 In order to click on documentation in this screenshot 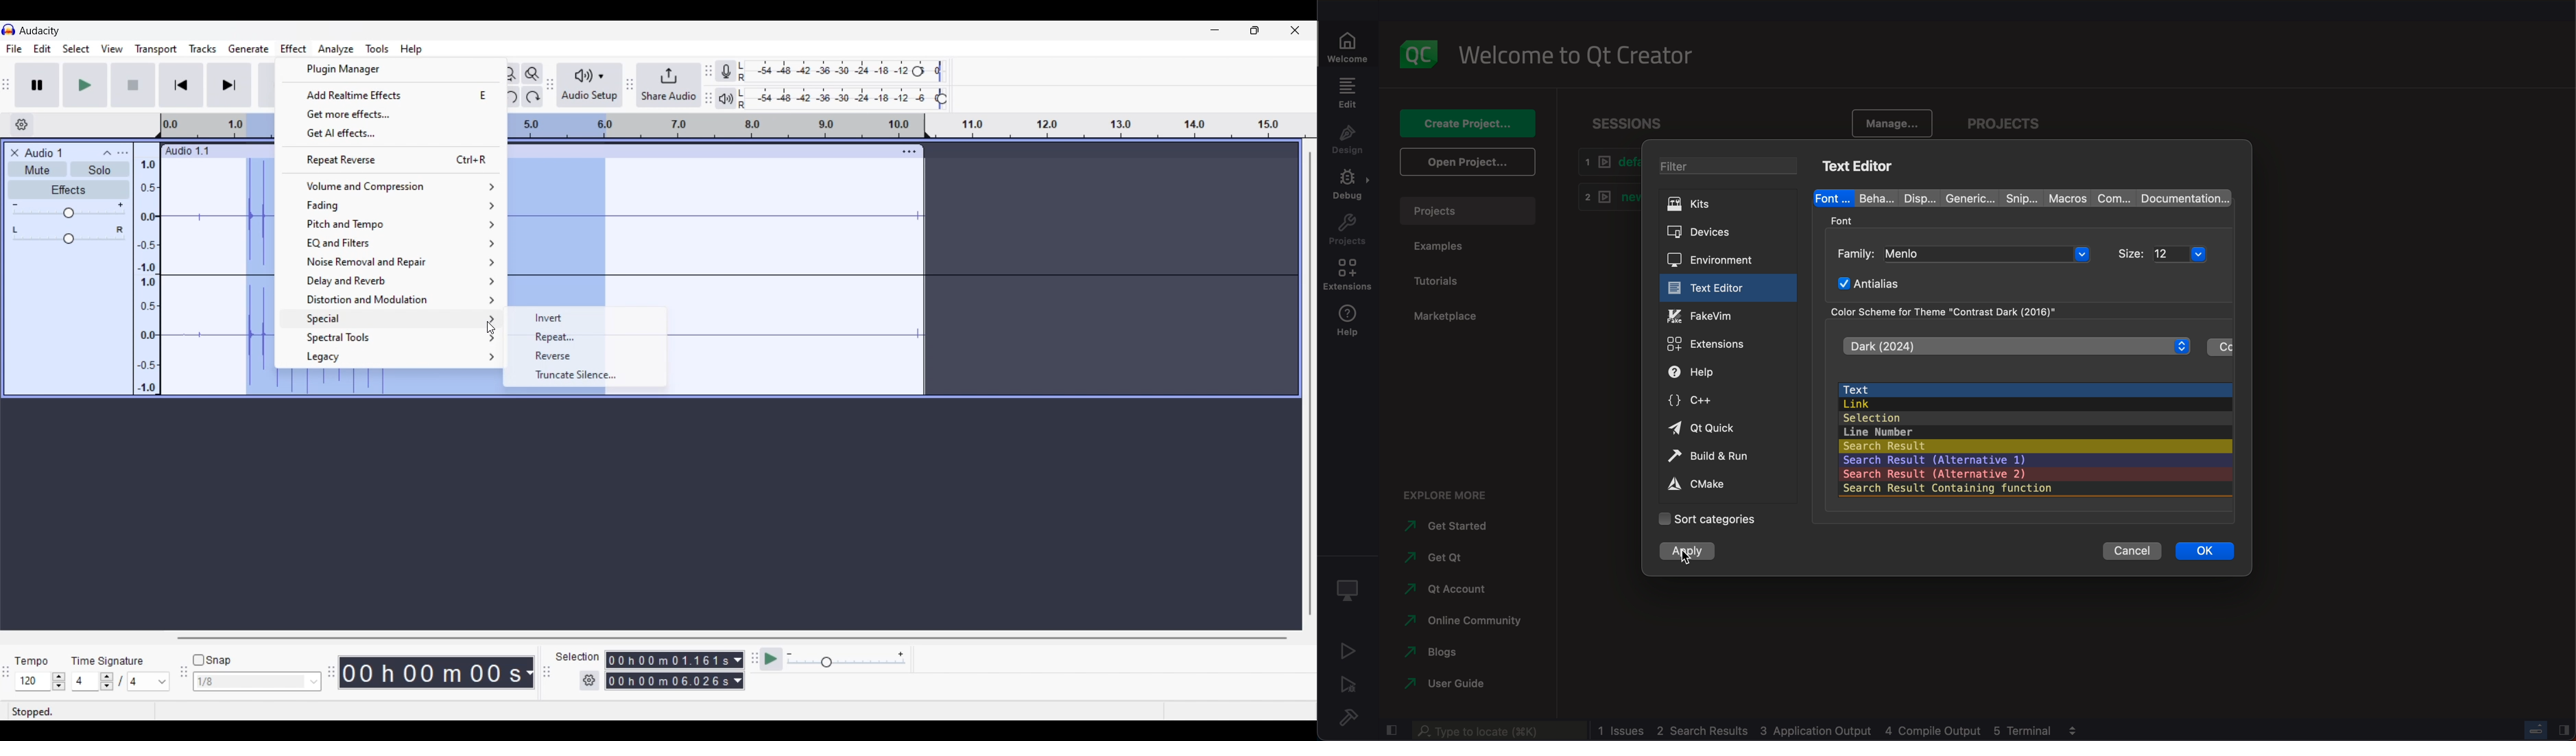, I will do `click(2183, 197)`.